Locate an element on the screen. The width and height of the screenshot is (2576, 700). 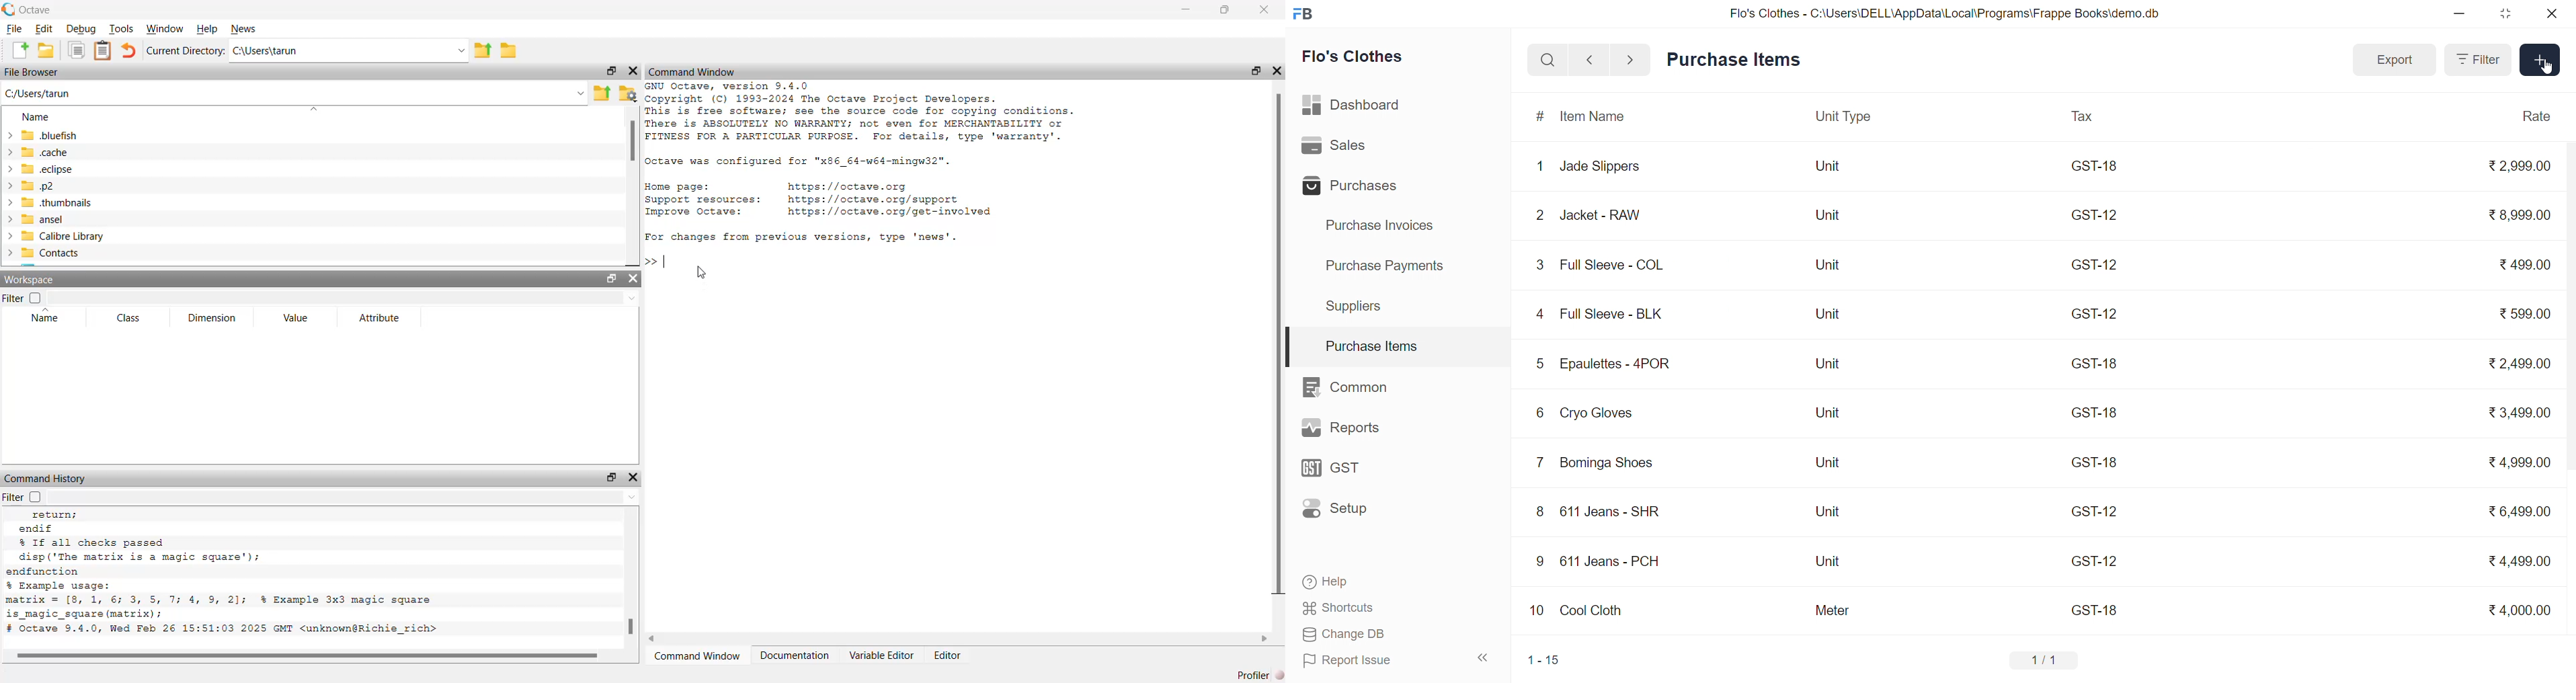
611 Jeans - PCH is located at coordinates (1612, 559).